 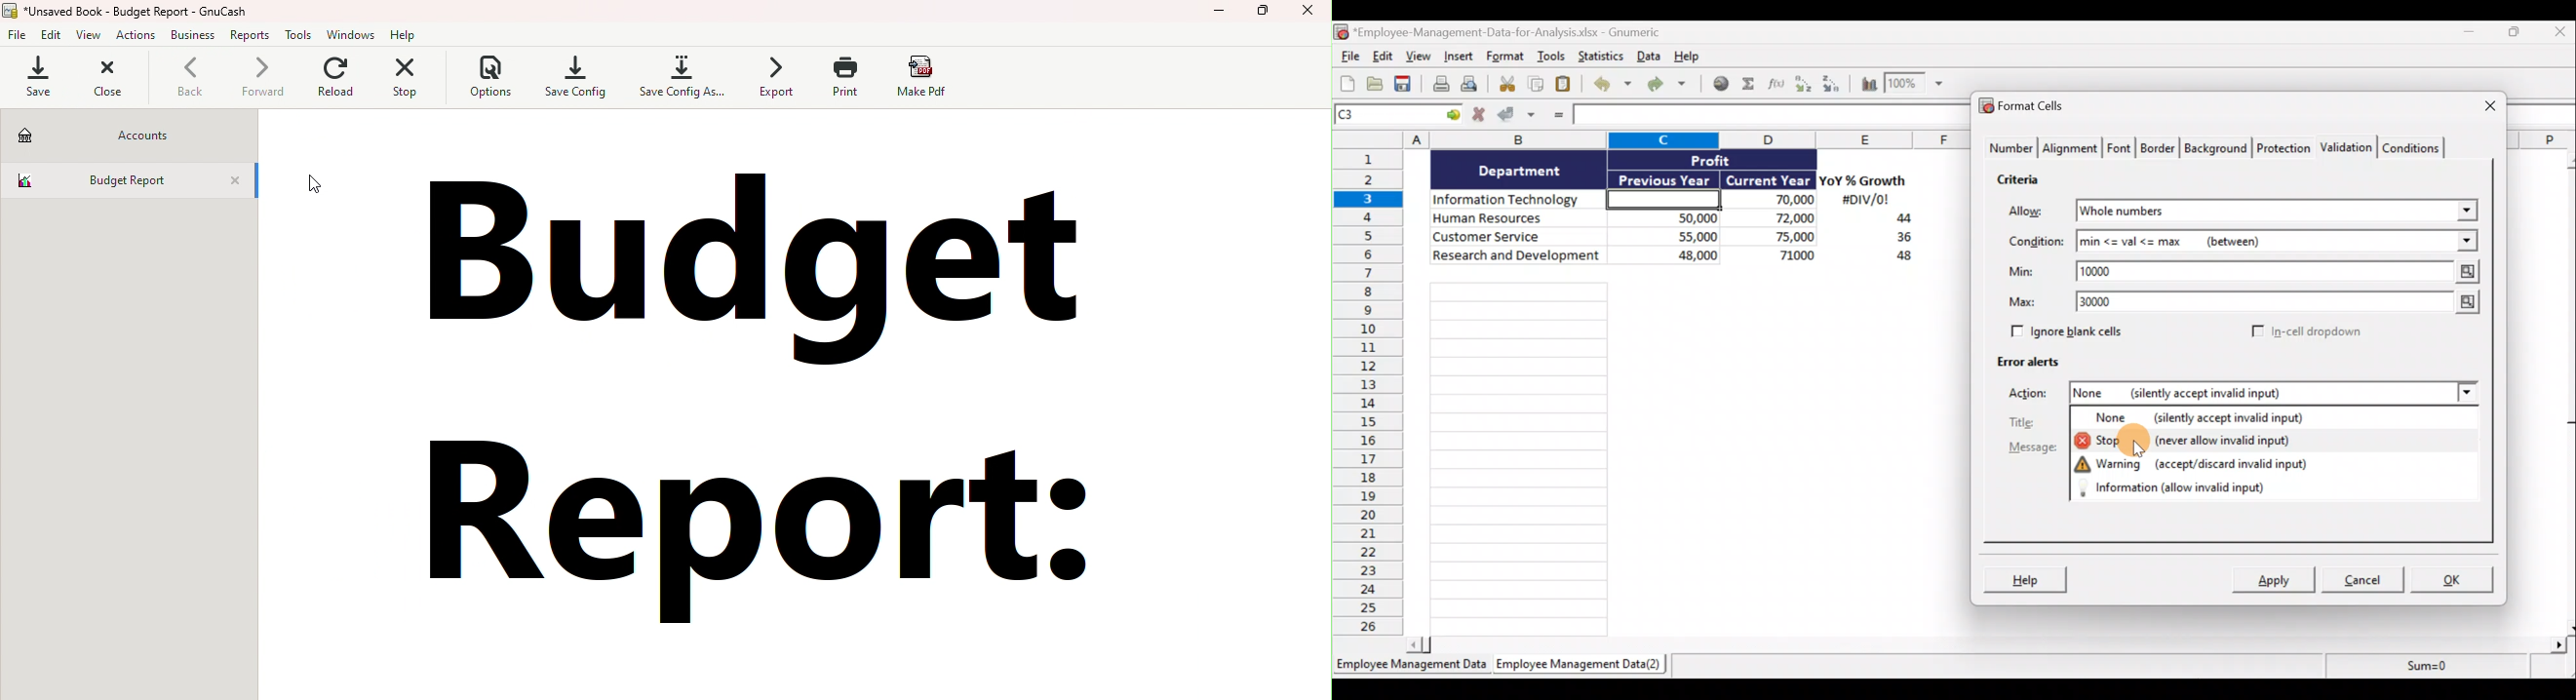 I want to click on Maximize, so click(x=1264, y=14).